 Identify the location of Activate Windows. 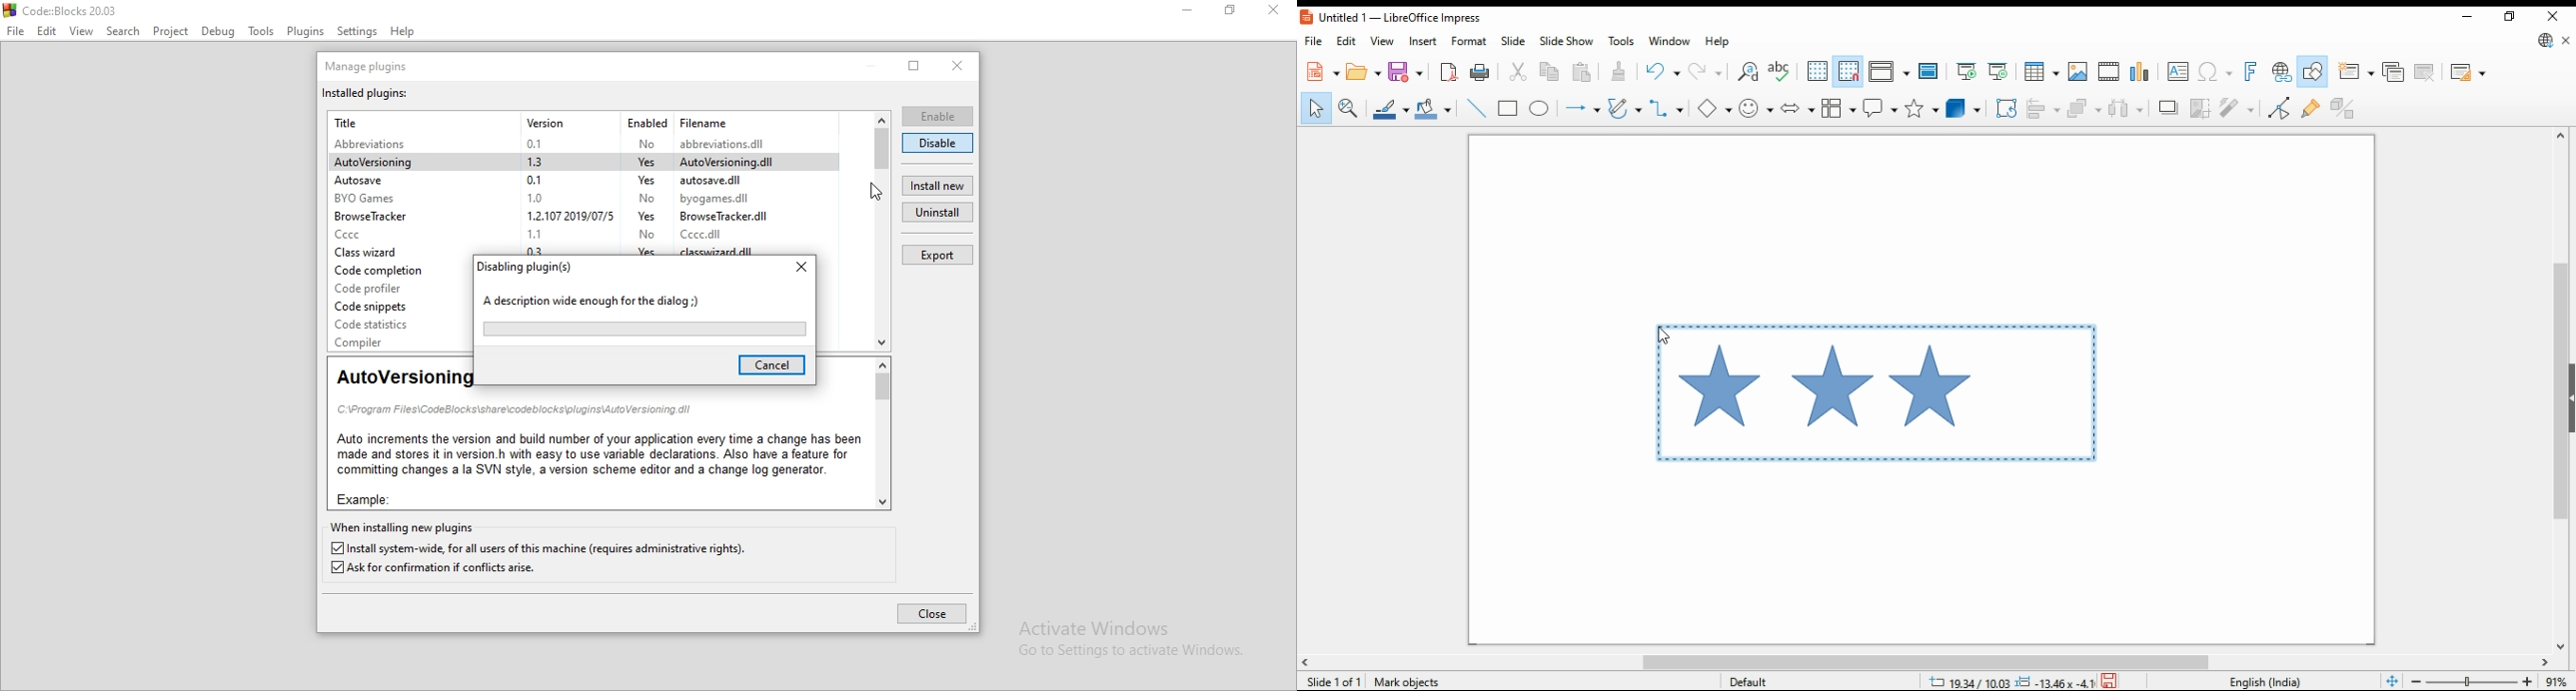
(1123, 626).